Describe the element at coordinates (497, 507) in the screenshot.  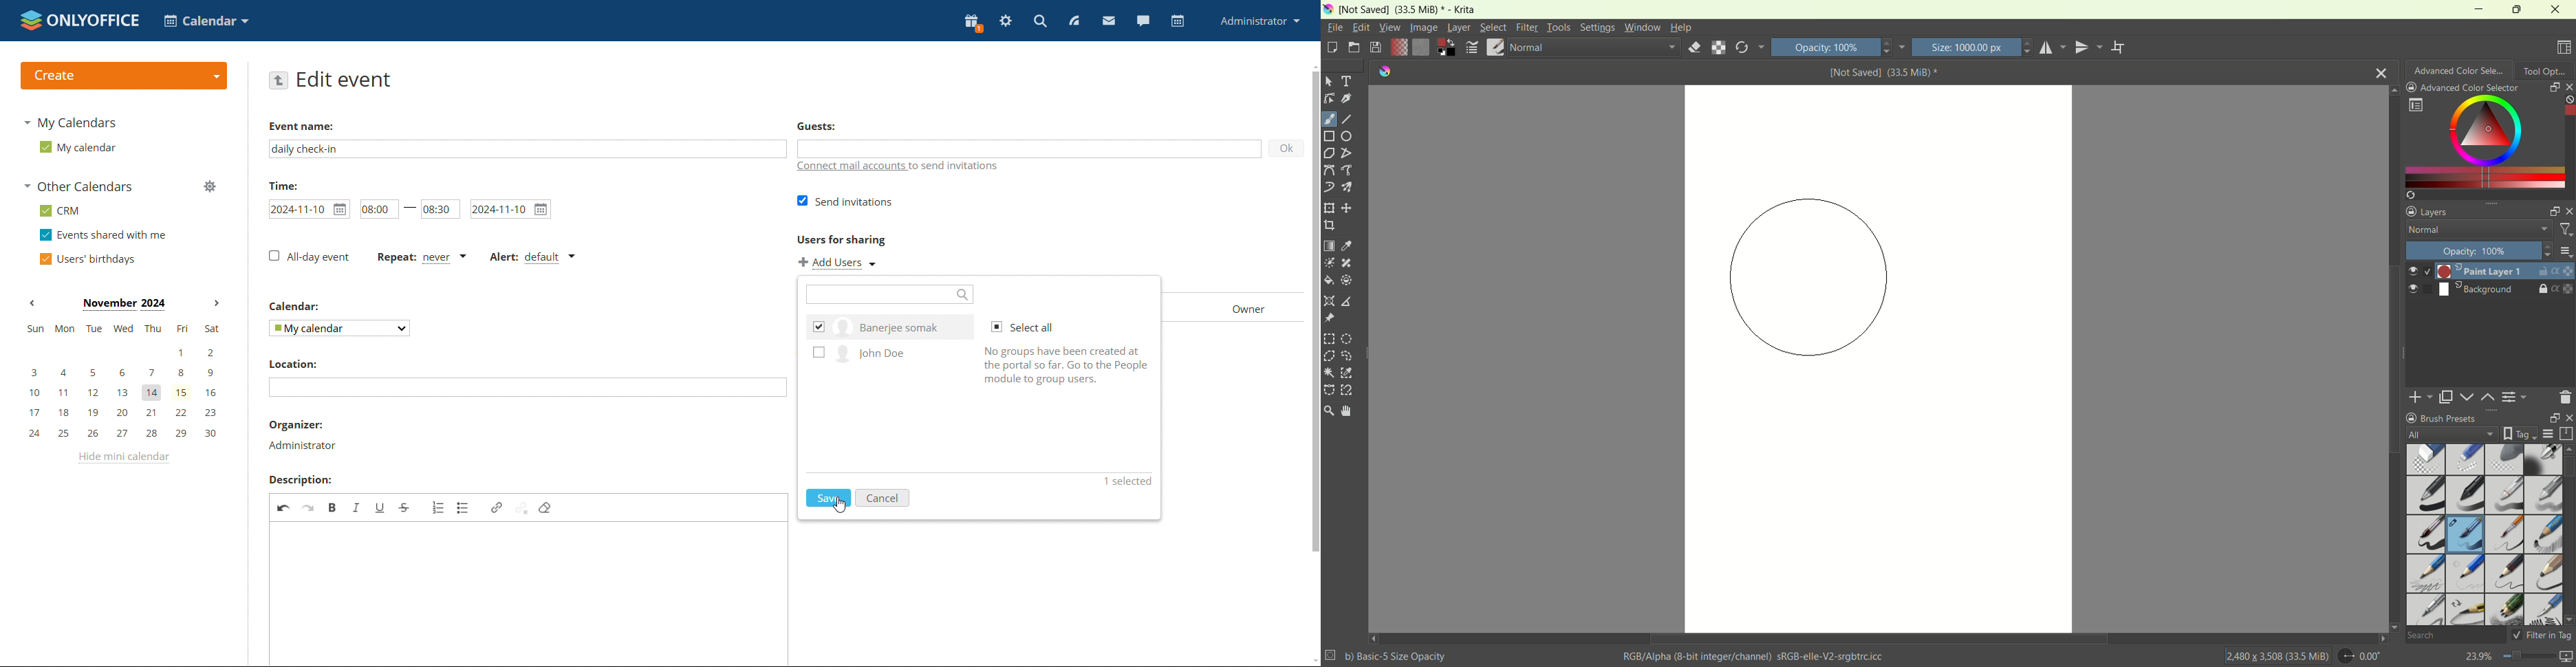
I see `link` at that location.